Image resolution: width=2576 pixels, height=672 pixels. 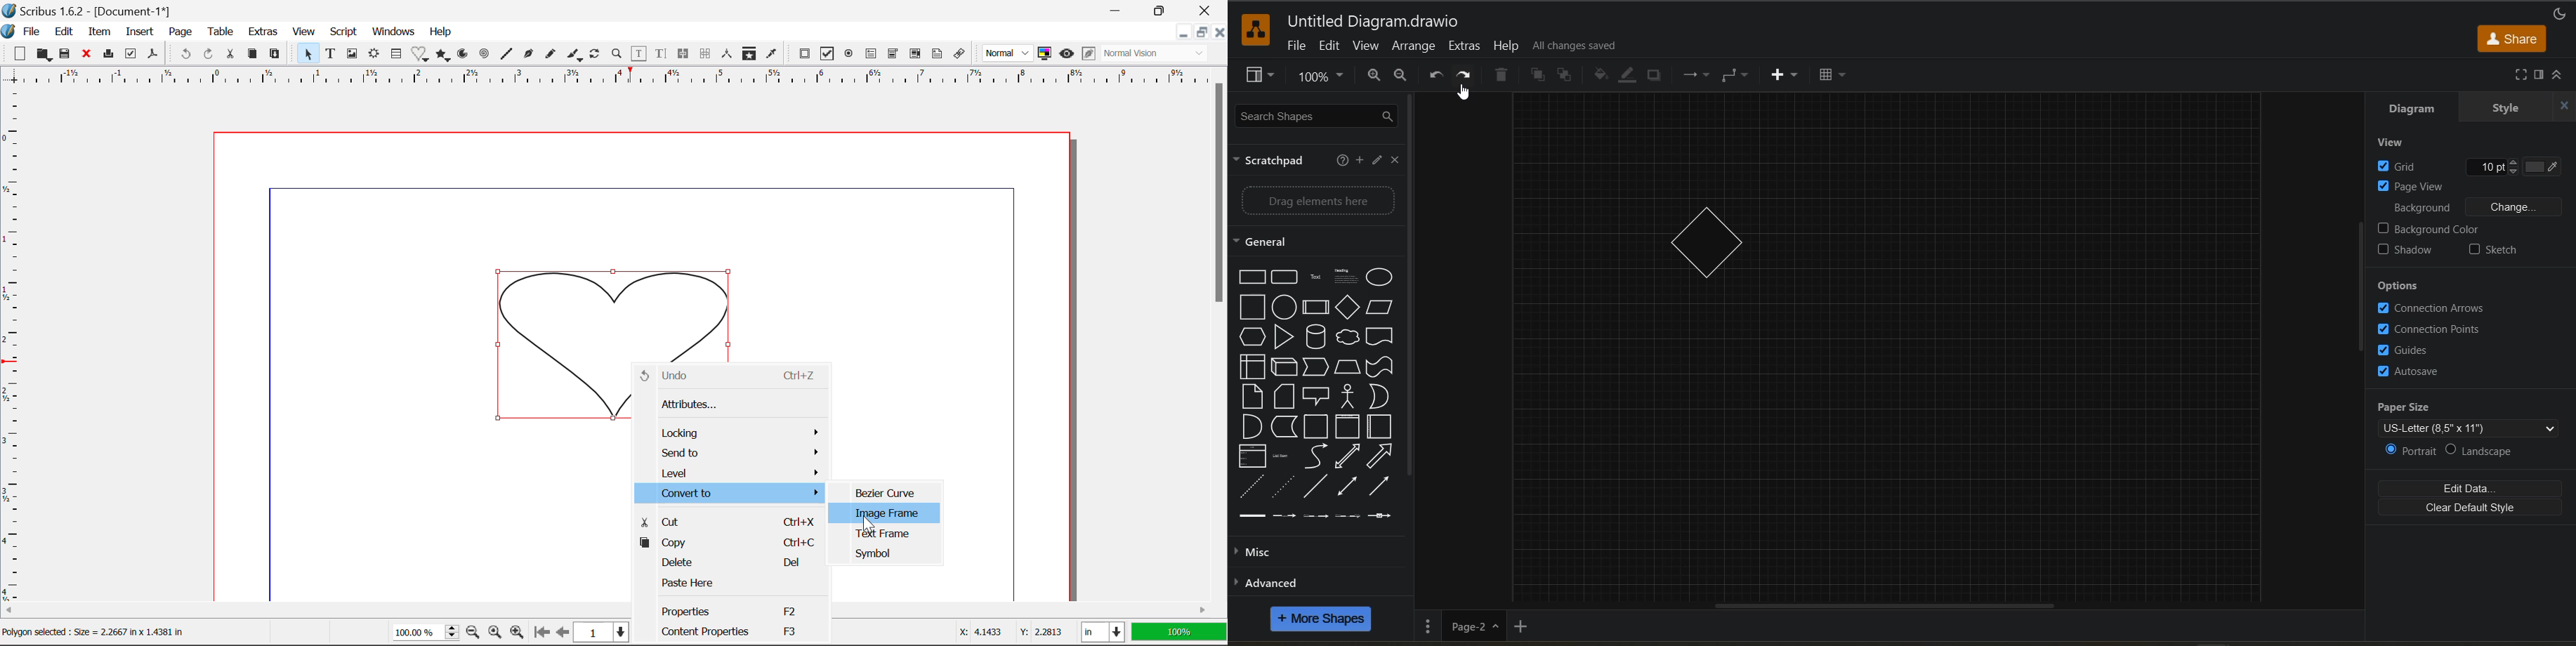 I want to click on options, so click(x=2400, y=286).